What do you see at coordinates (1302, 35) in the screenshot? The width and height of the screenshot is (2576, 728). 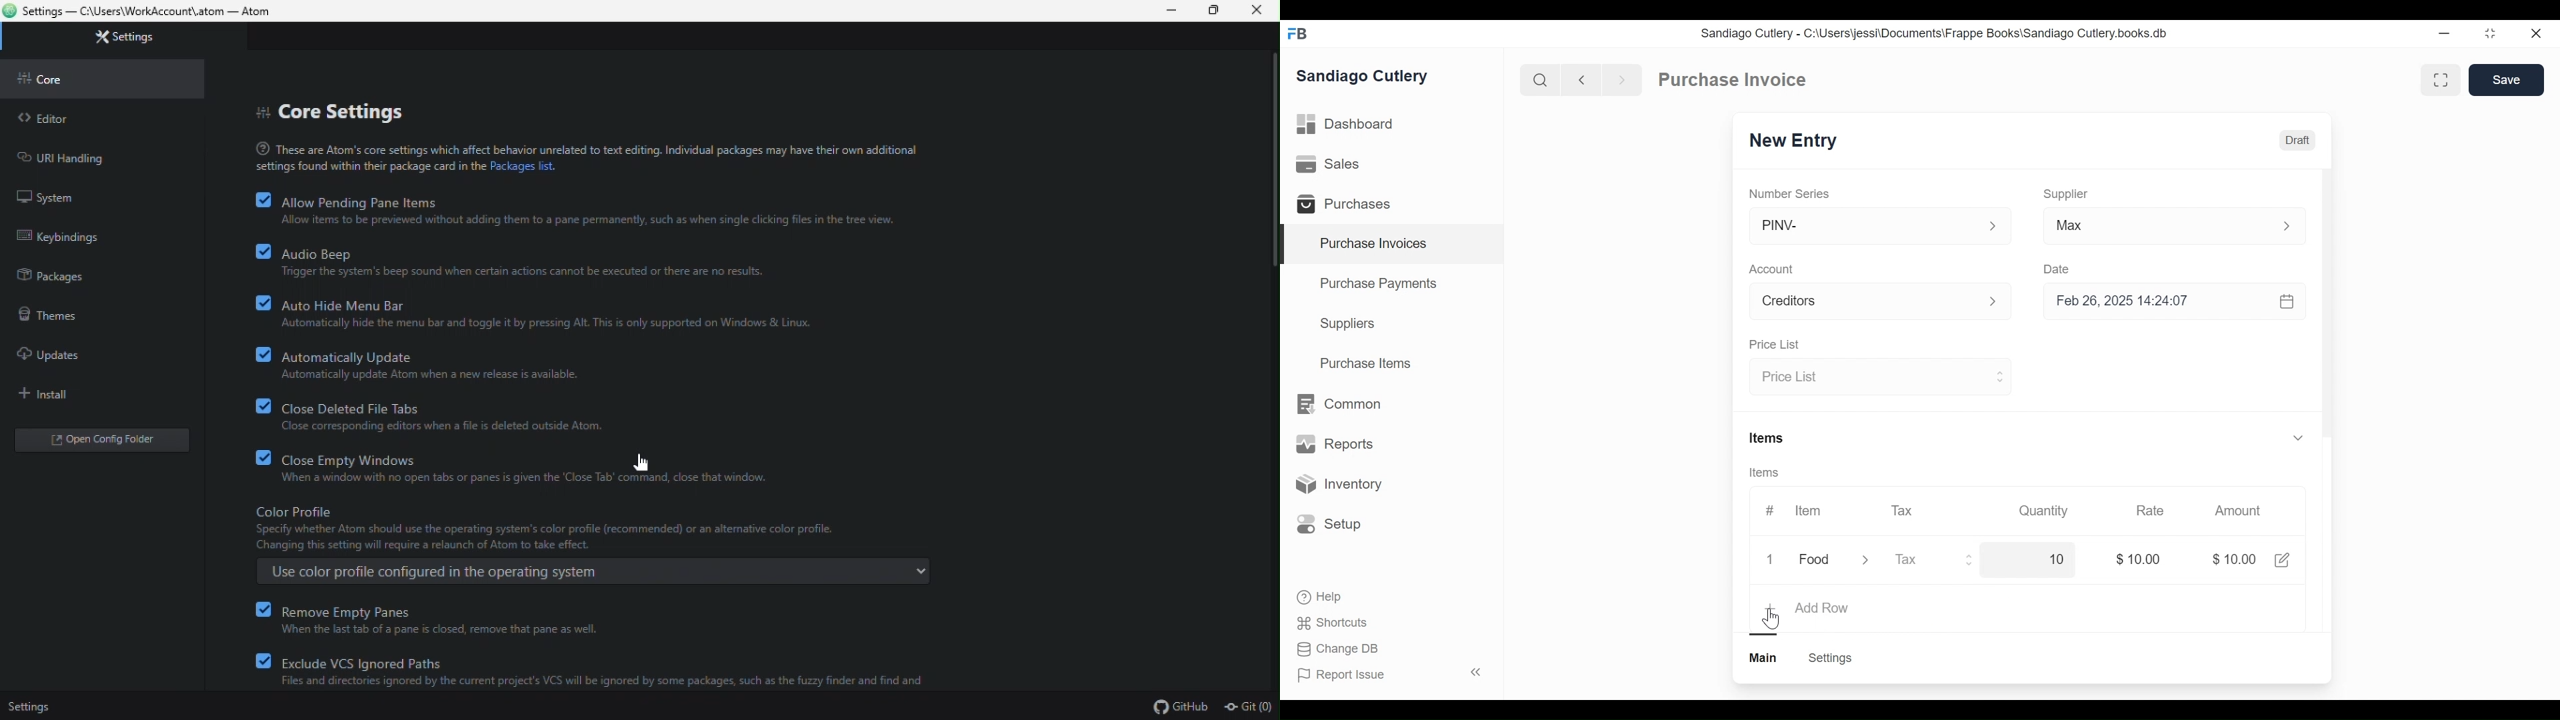 I see `Frappe Books Desktop icon` at bounding box center [1302, 35].